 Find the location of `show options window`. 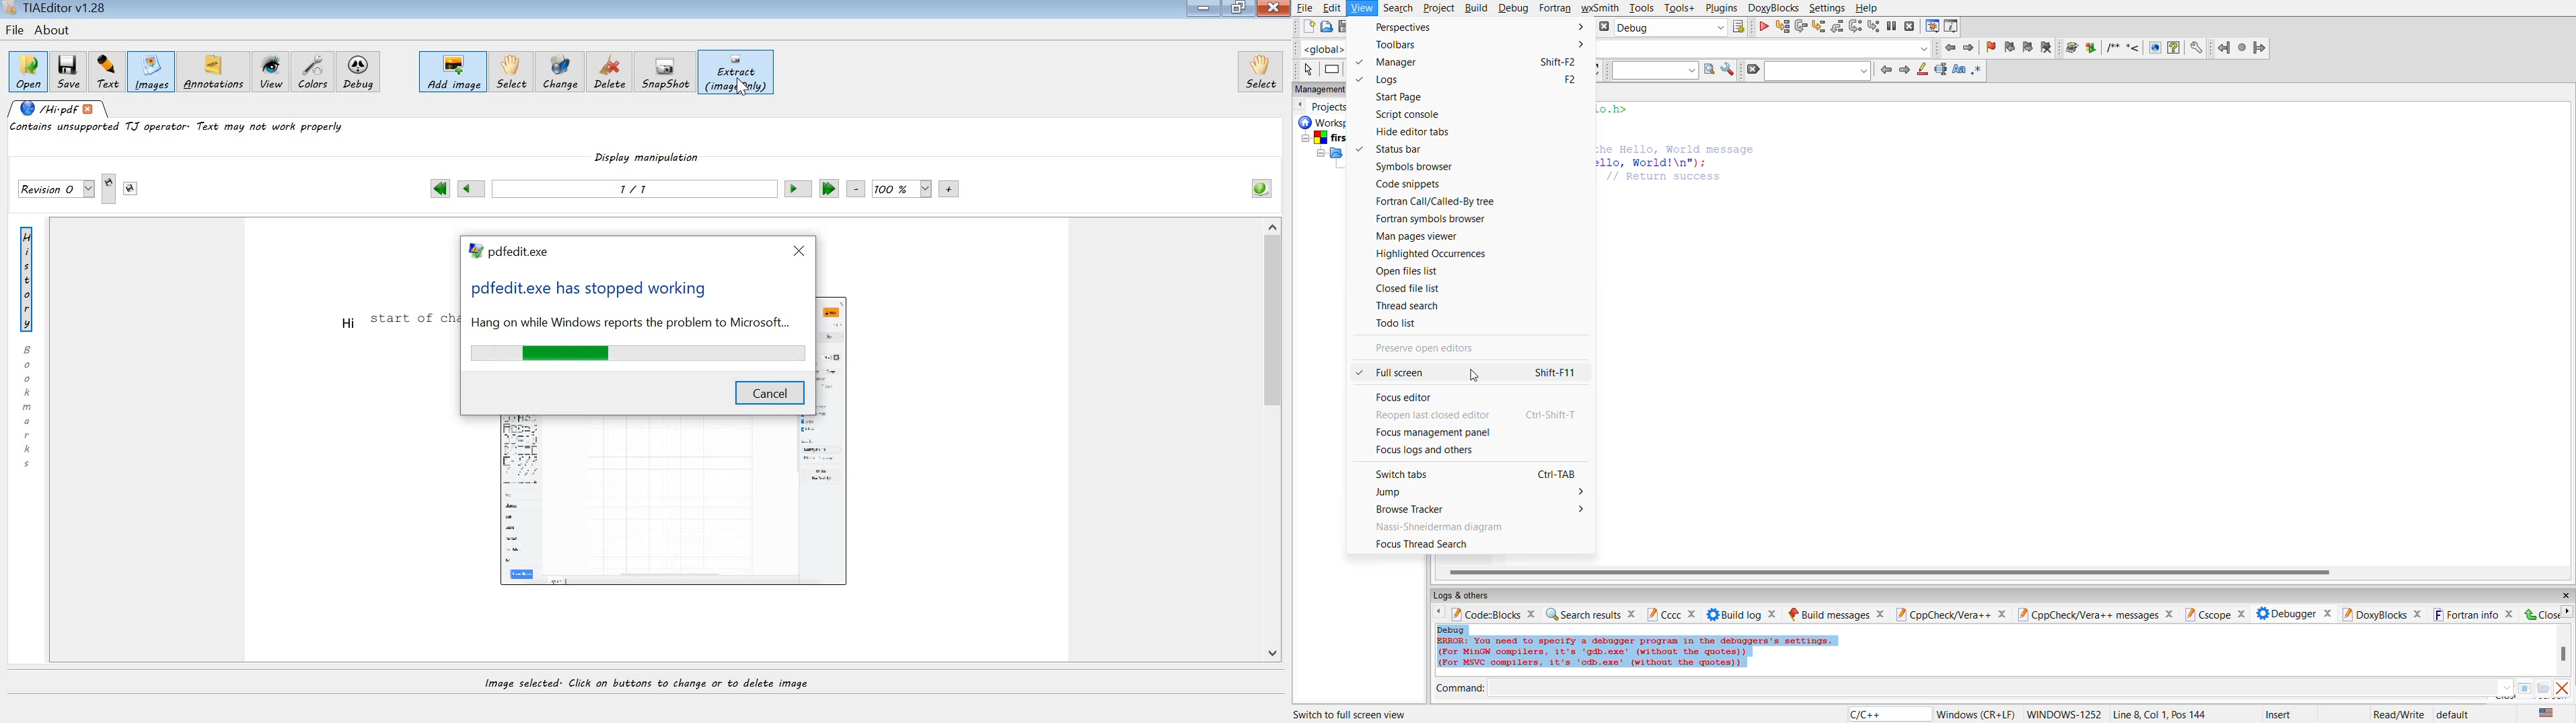

show options window is located at coordinates (1729, 71).